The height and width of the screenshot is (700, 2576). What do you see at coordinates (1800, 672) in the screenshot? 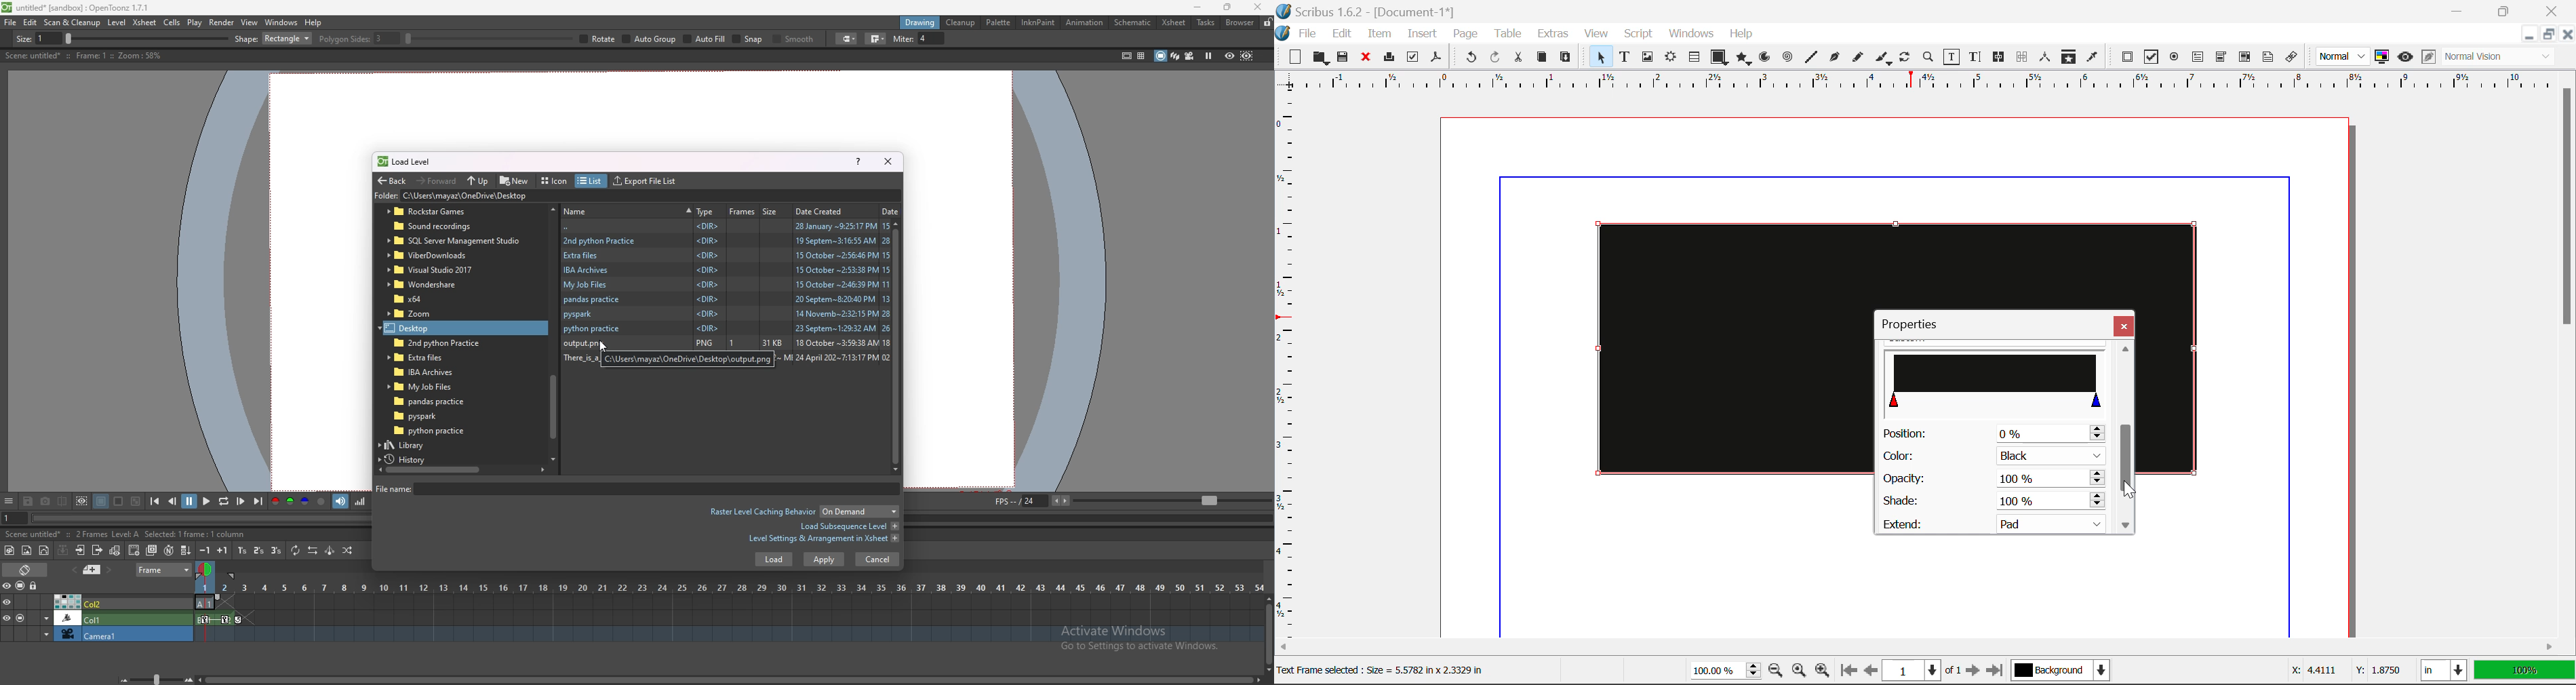
I see `Zoom to 100%` at bounding box center [1800, 672].